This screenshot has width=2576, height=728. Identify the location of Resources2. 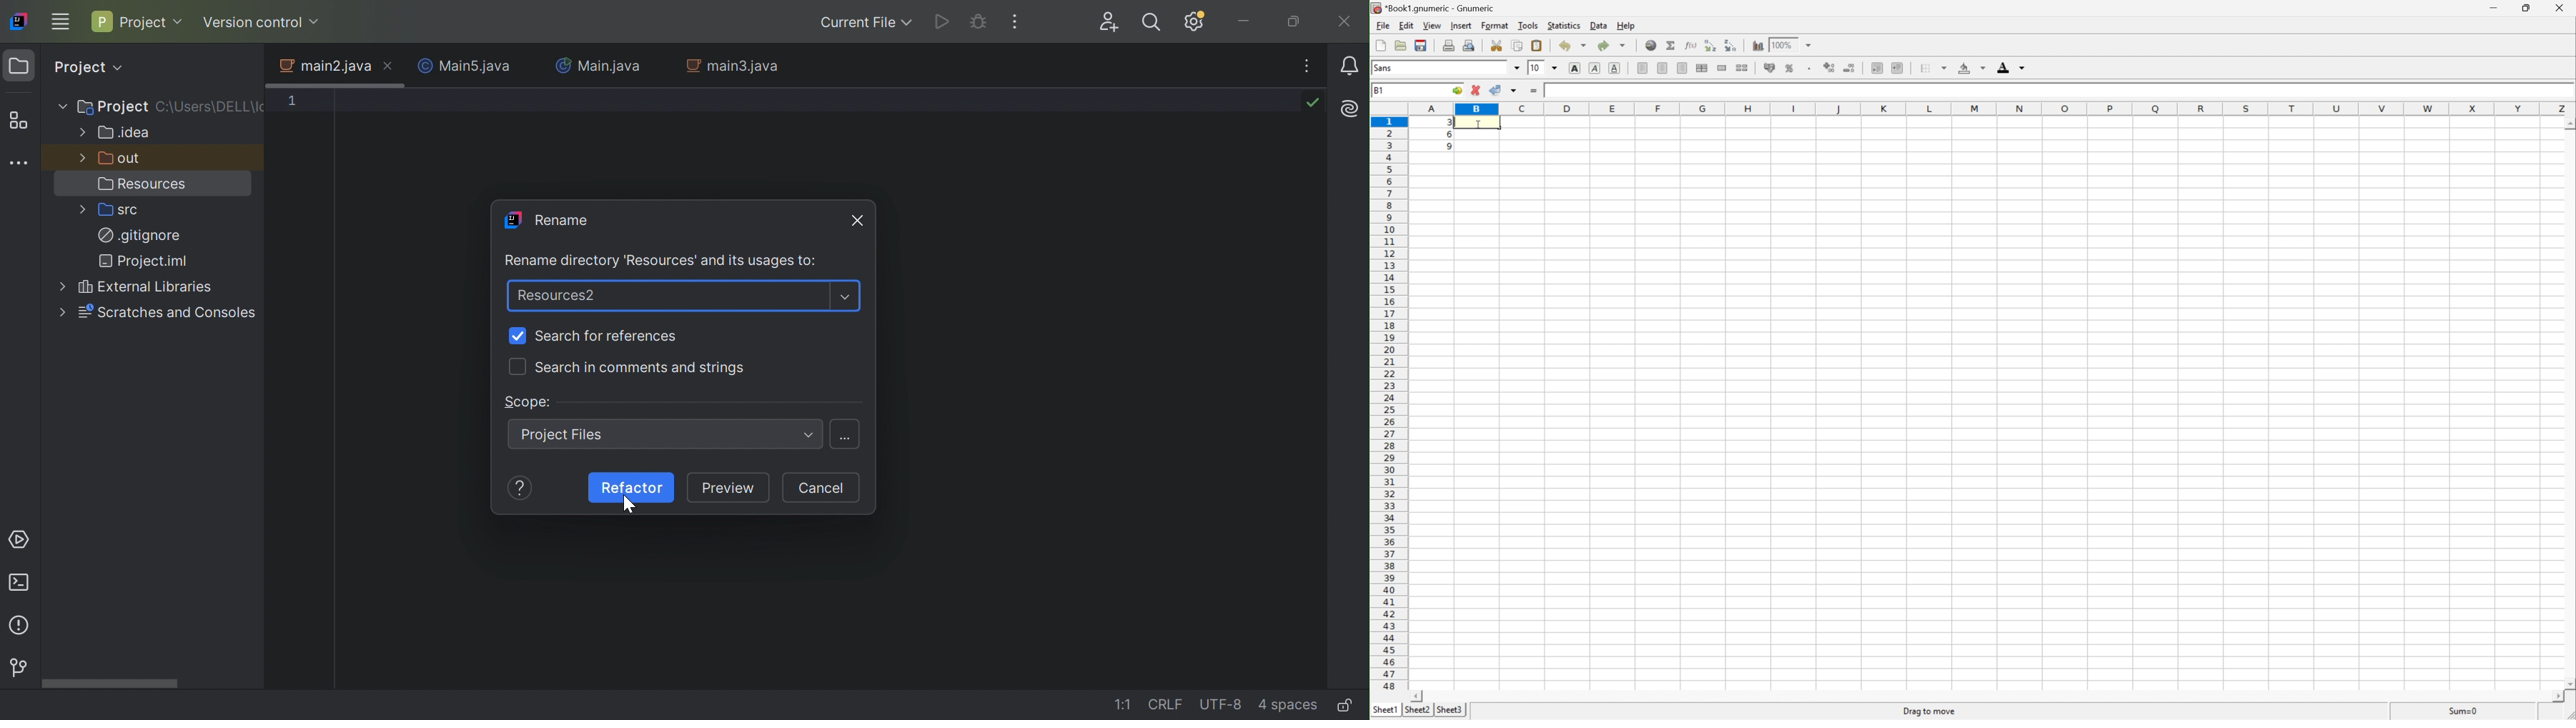
(558, 296).